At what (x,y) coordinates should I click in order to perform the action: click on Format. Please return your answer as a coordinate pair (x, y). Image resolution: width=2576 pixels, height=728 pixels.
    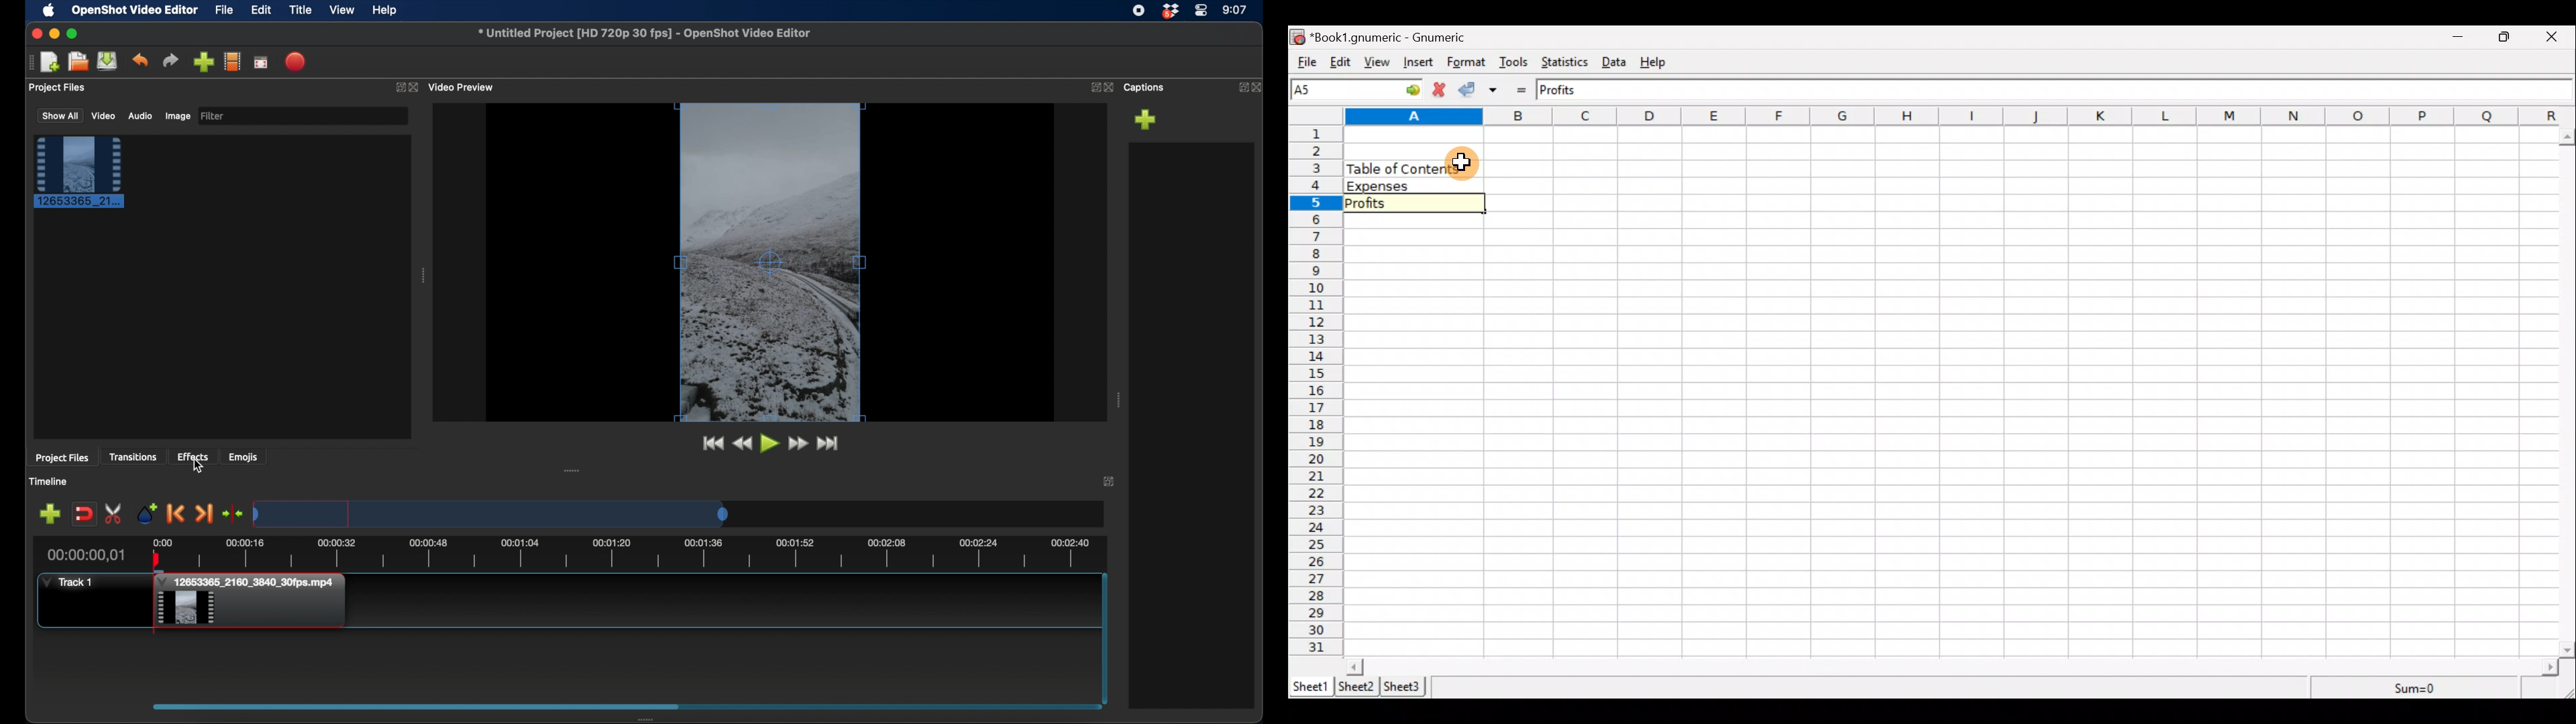
    Looking at the image, I should click on (1466, 63).